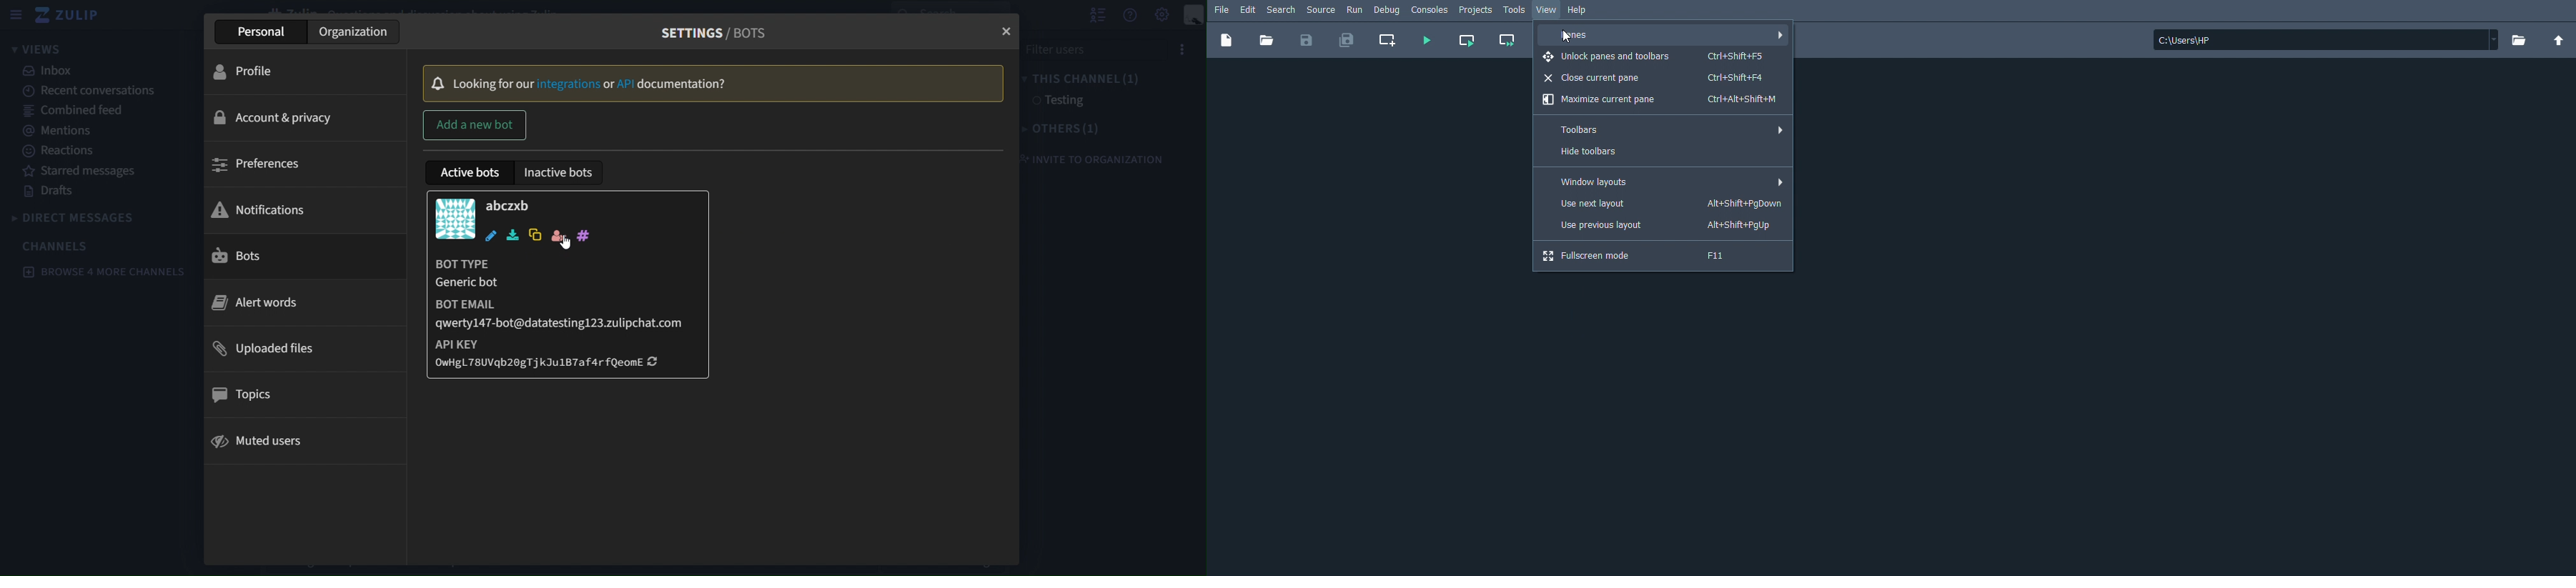  I want to click on testing, so click(1058, 101).